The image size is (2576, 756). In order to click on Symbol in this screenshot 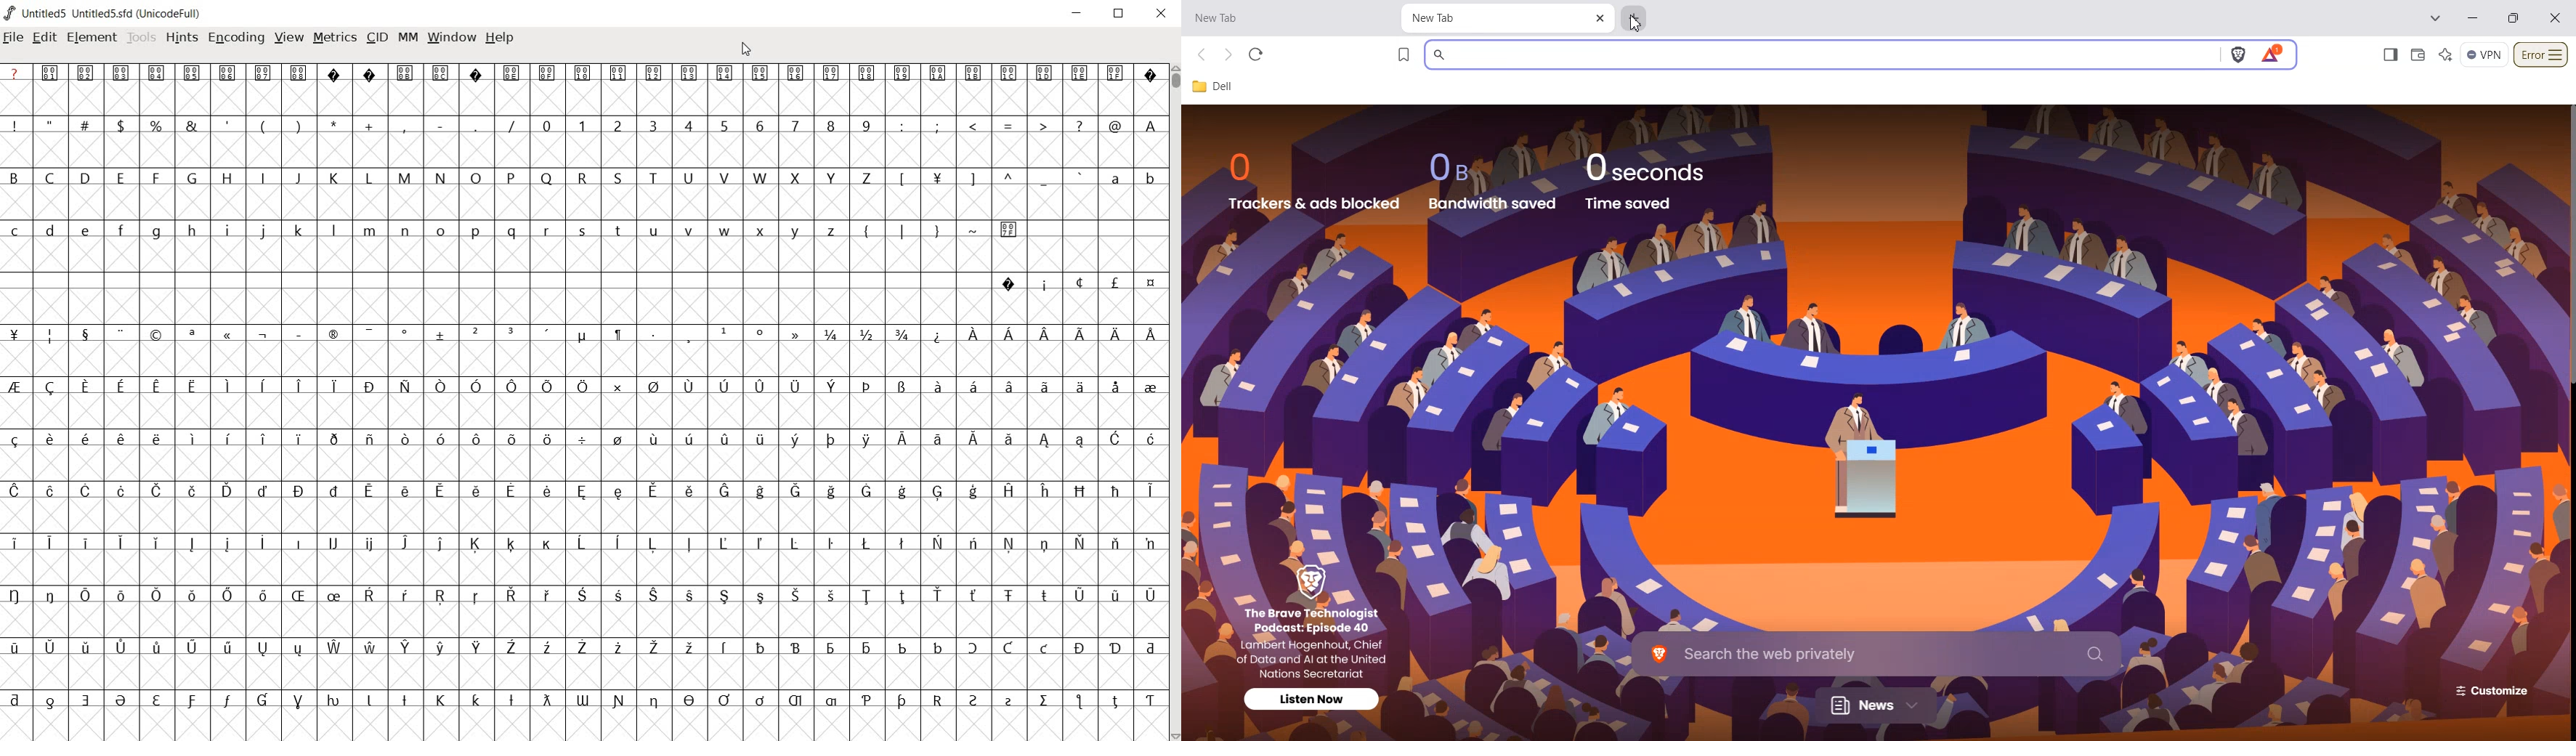, I will do `click(797, 543)`.